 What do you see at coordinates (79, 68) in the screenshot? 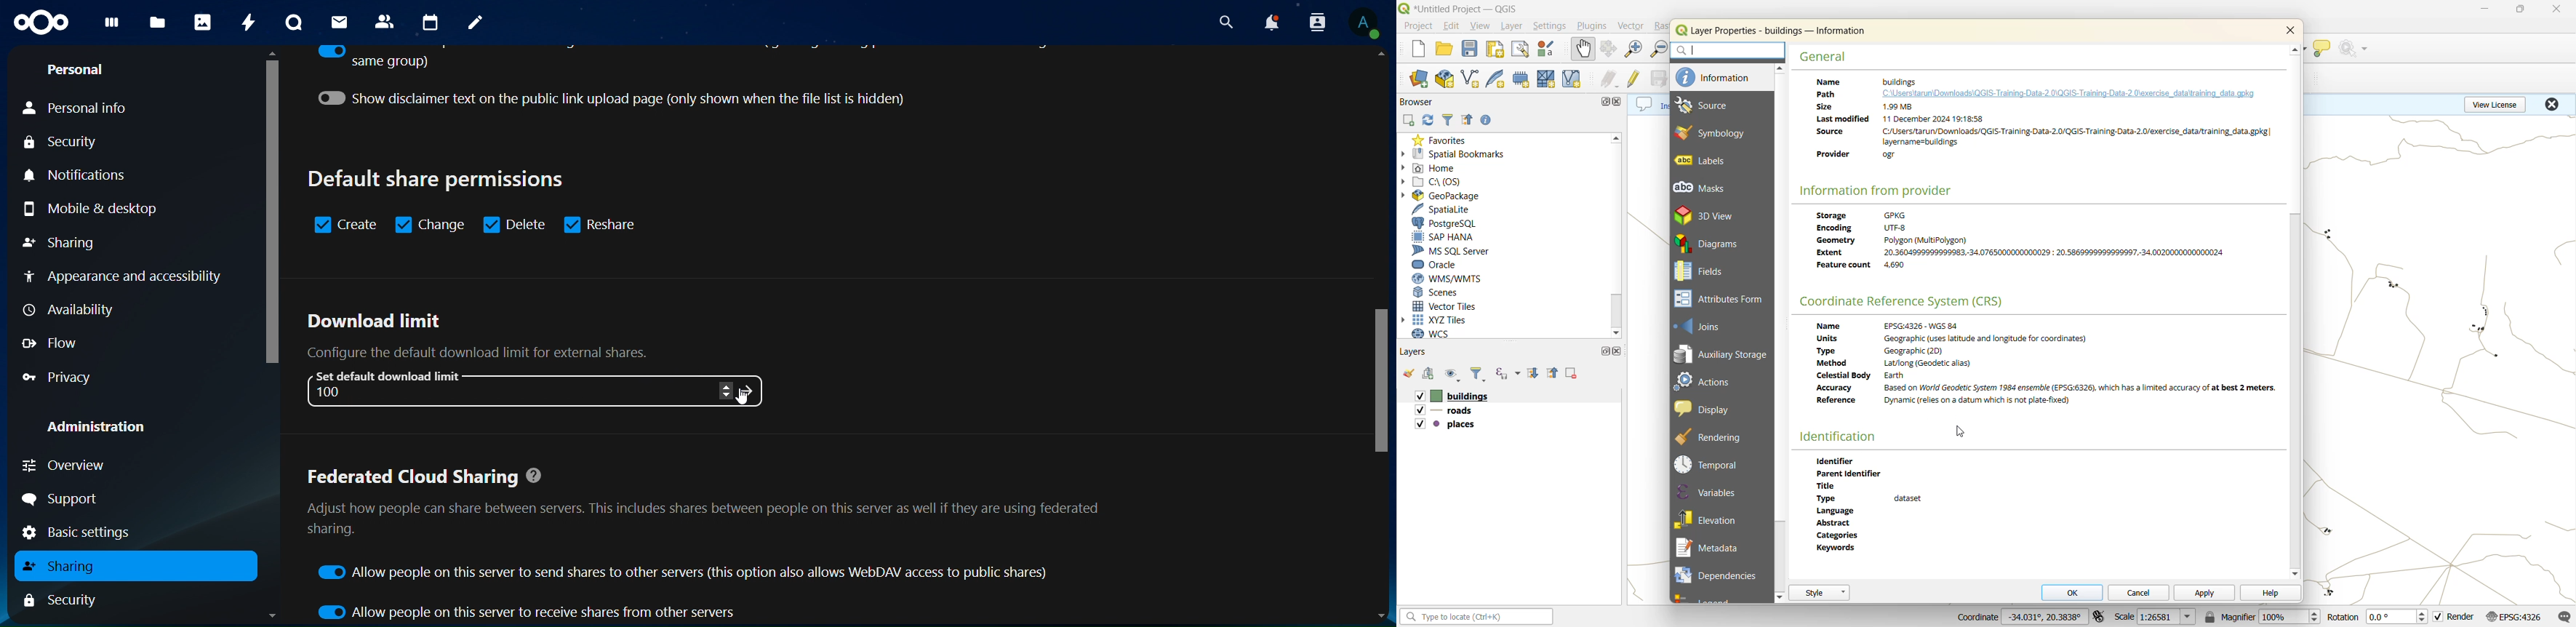
I see `personal` at bounding box center [79, 68].